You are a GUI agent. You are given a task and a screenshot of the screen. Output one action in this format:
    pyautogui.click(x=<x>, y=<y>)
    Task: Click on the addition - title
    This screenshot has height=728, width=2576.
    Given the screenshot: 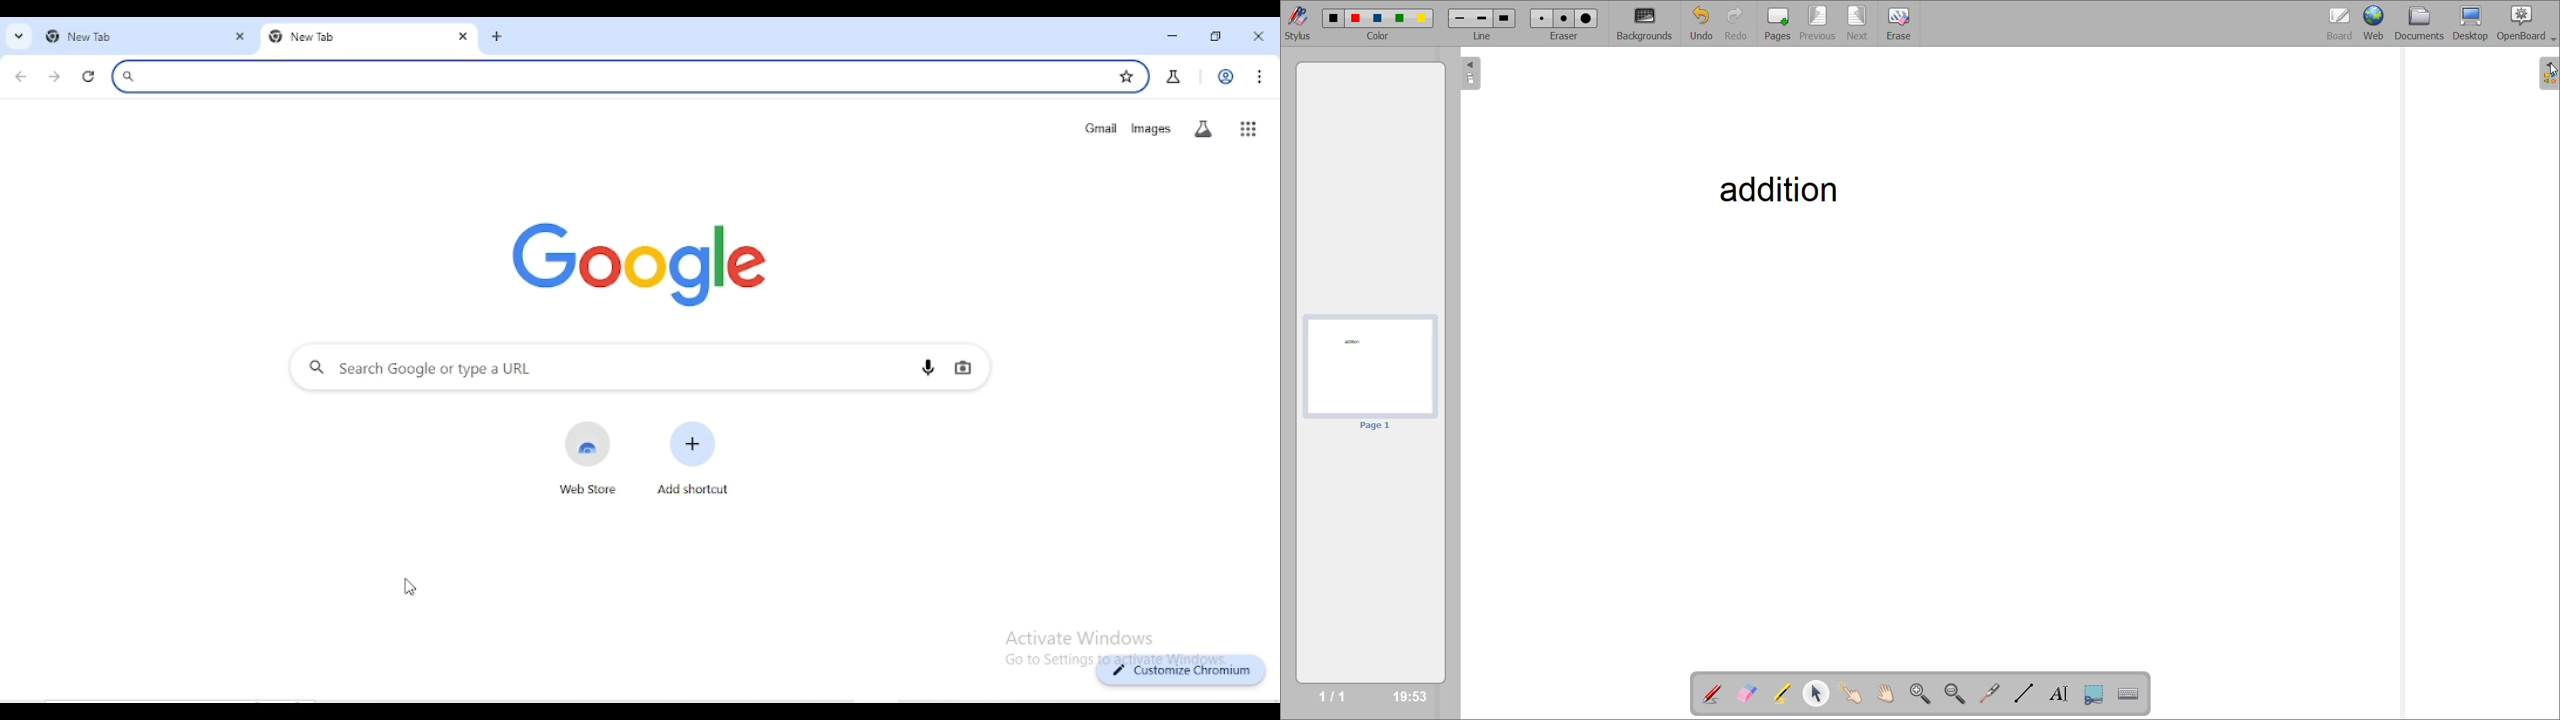 What is the action you would take?
    pyautogui.click(x=1775, y=188)
    